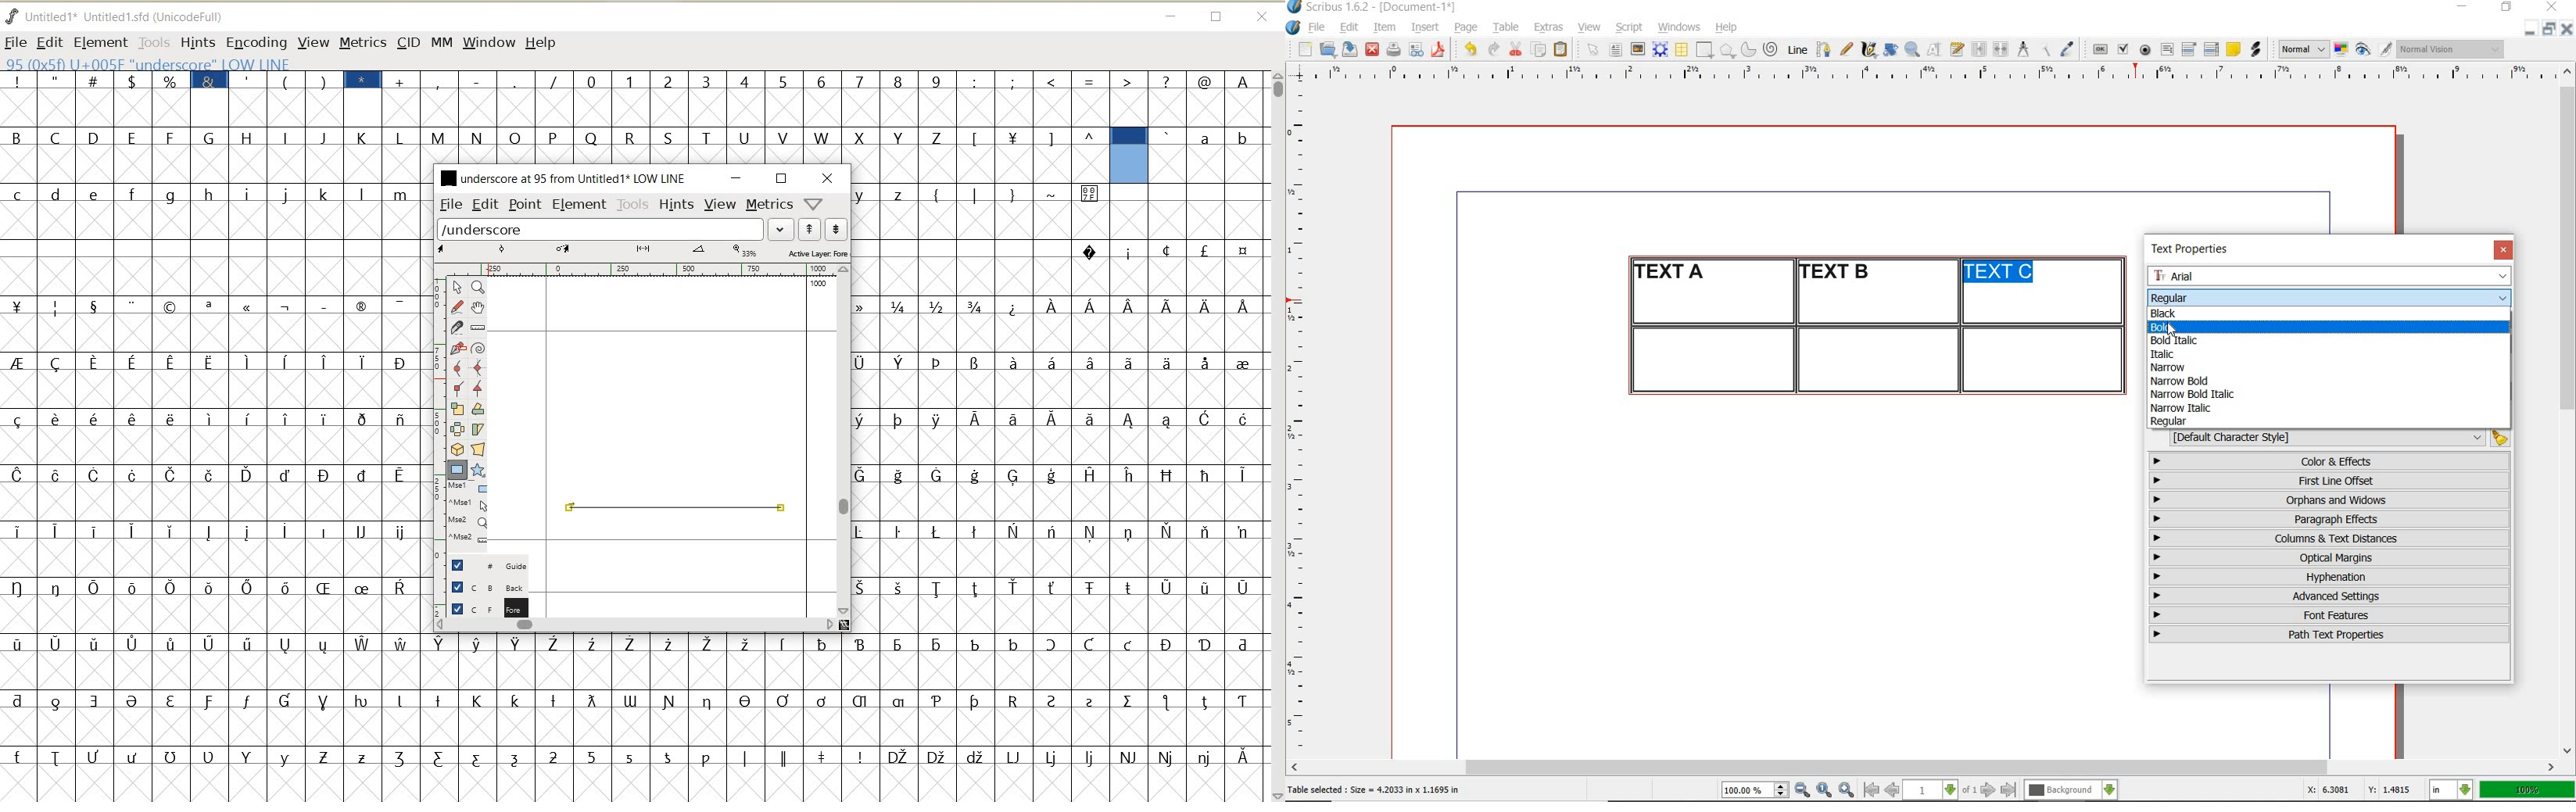 The image size is (2576, 812). What do you see at coordinates (1492, 48) in the screenshot?
I see `redo` at bounding box center [1492, 48].